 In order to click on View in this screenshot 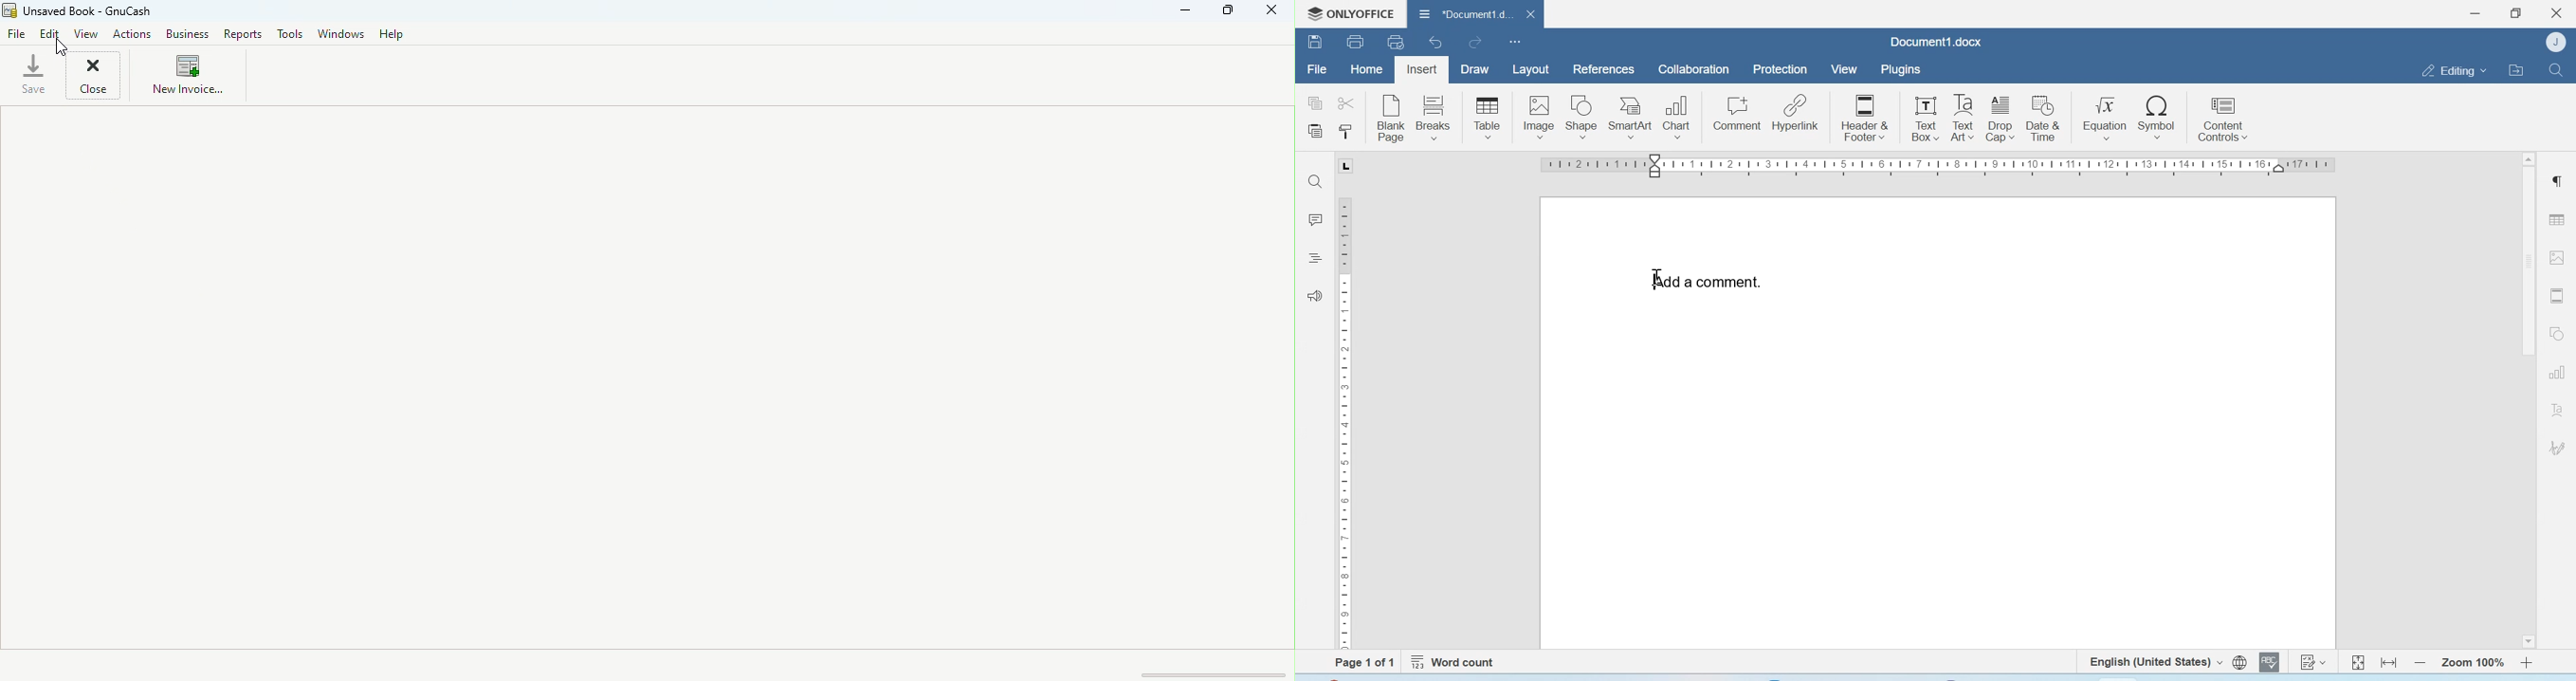, I will do `click(87, 34)`.